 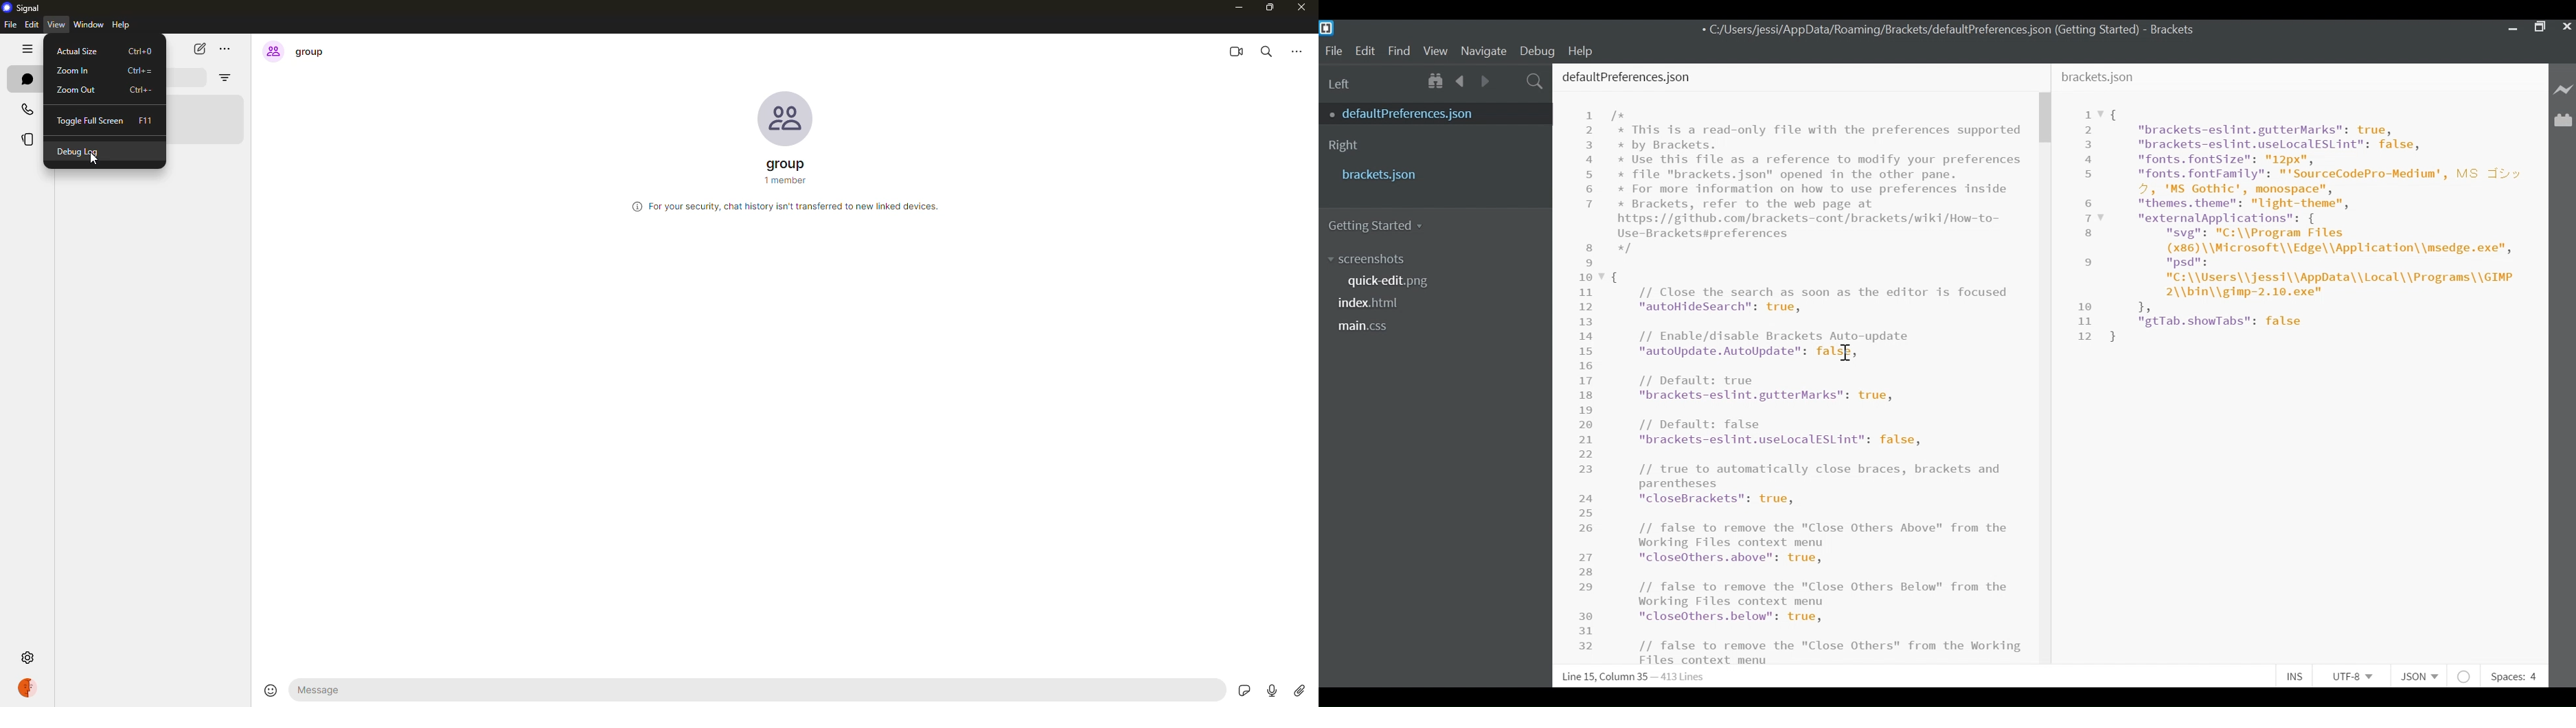 I want to click on filter, so click(x=224, y=78).